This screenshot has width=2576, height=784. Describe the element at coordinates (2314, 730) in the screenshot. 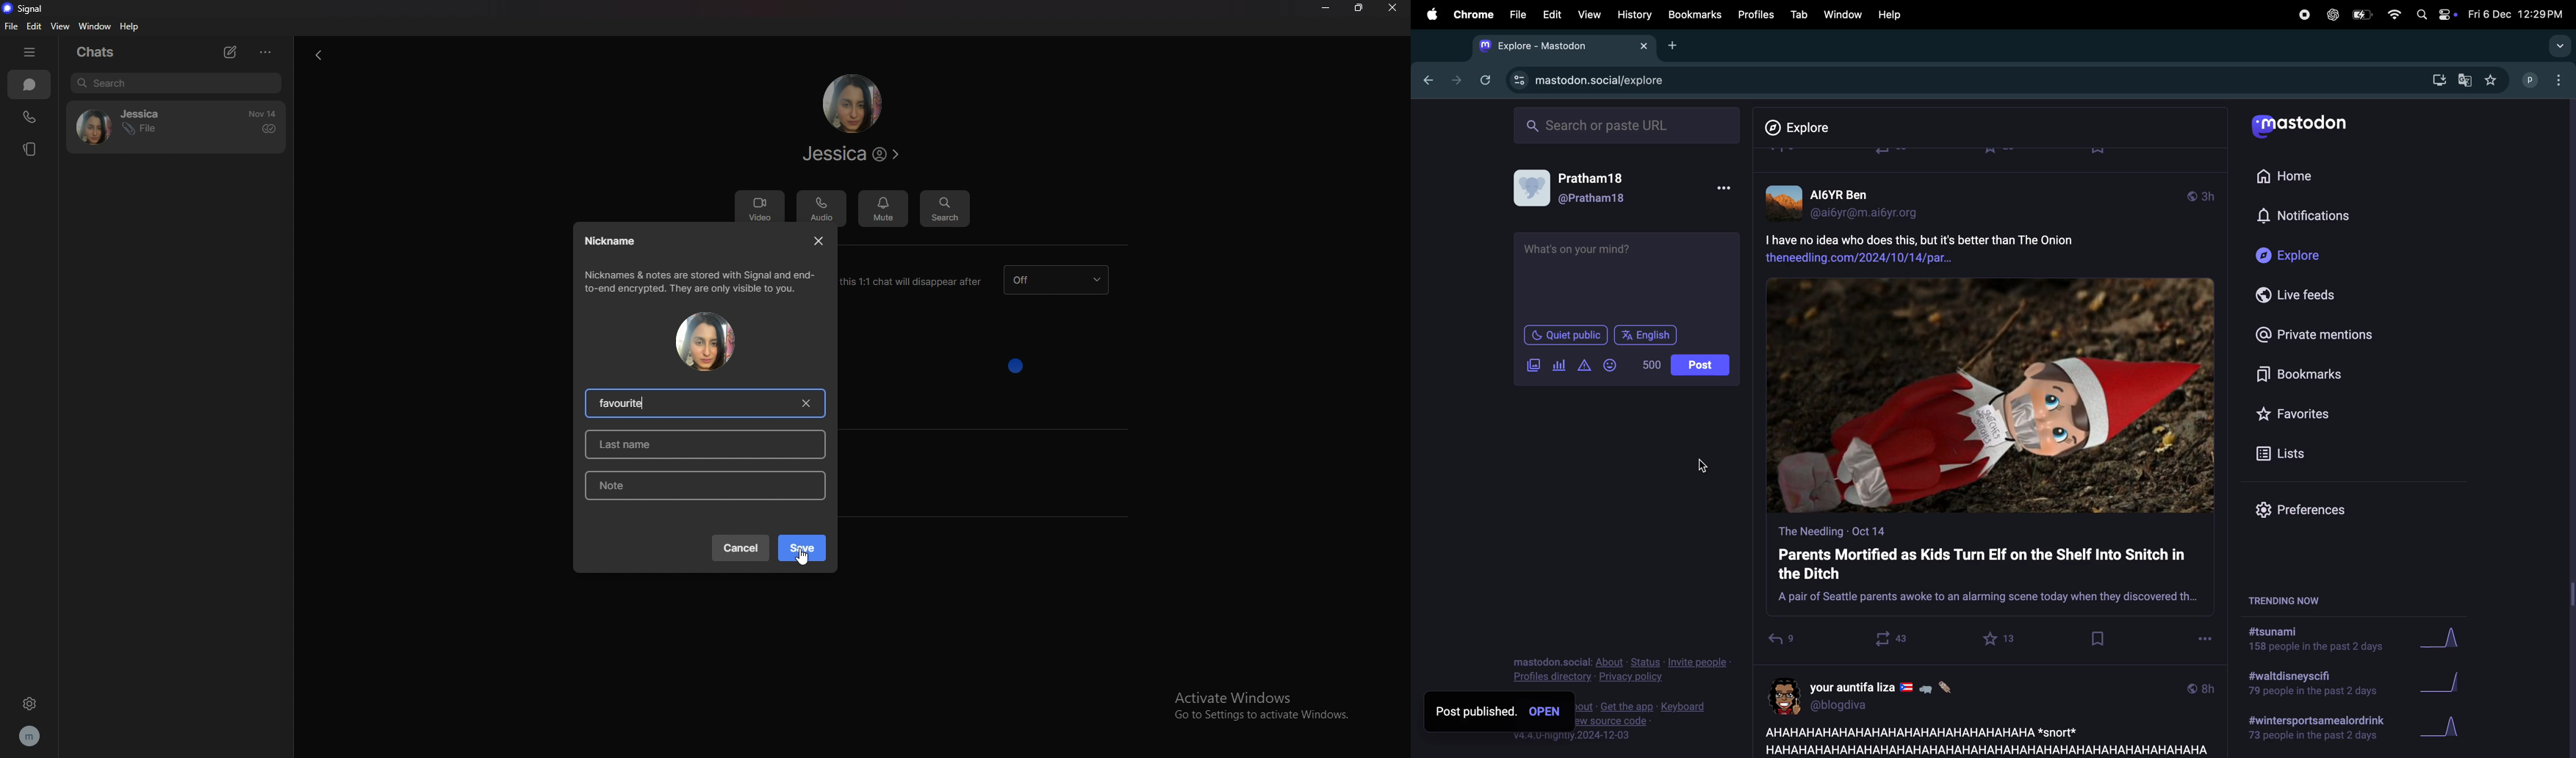

I see `#winter sport drink` at that location.